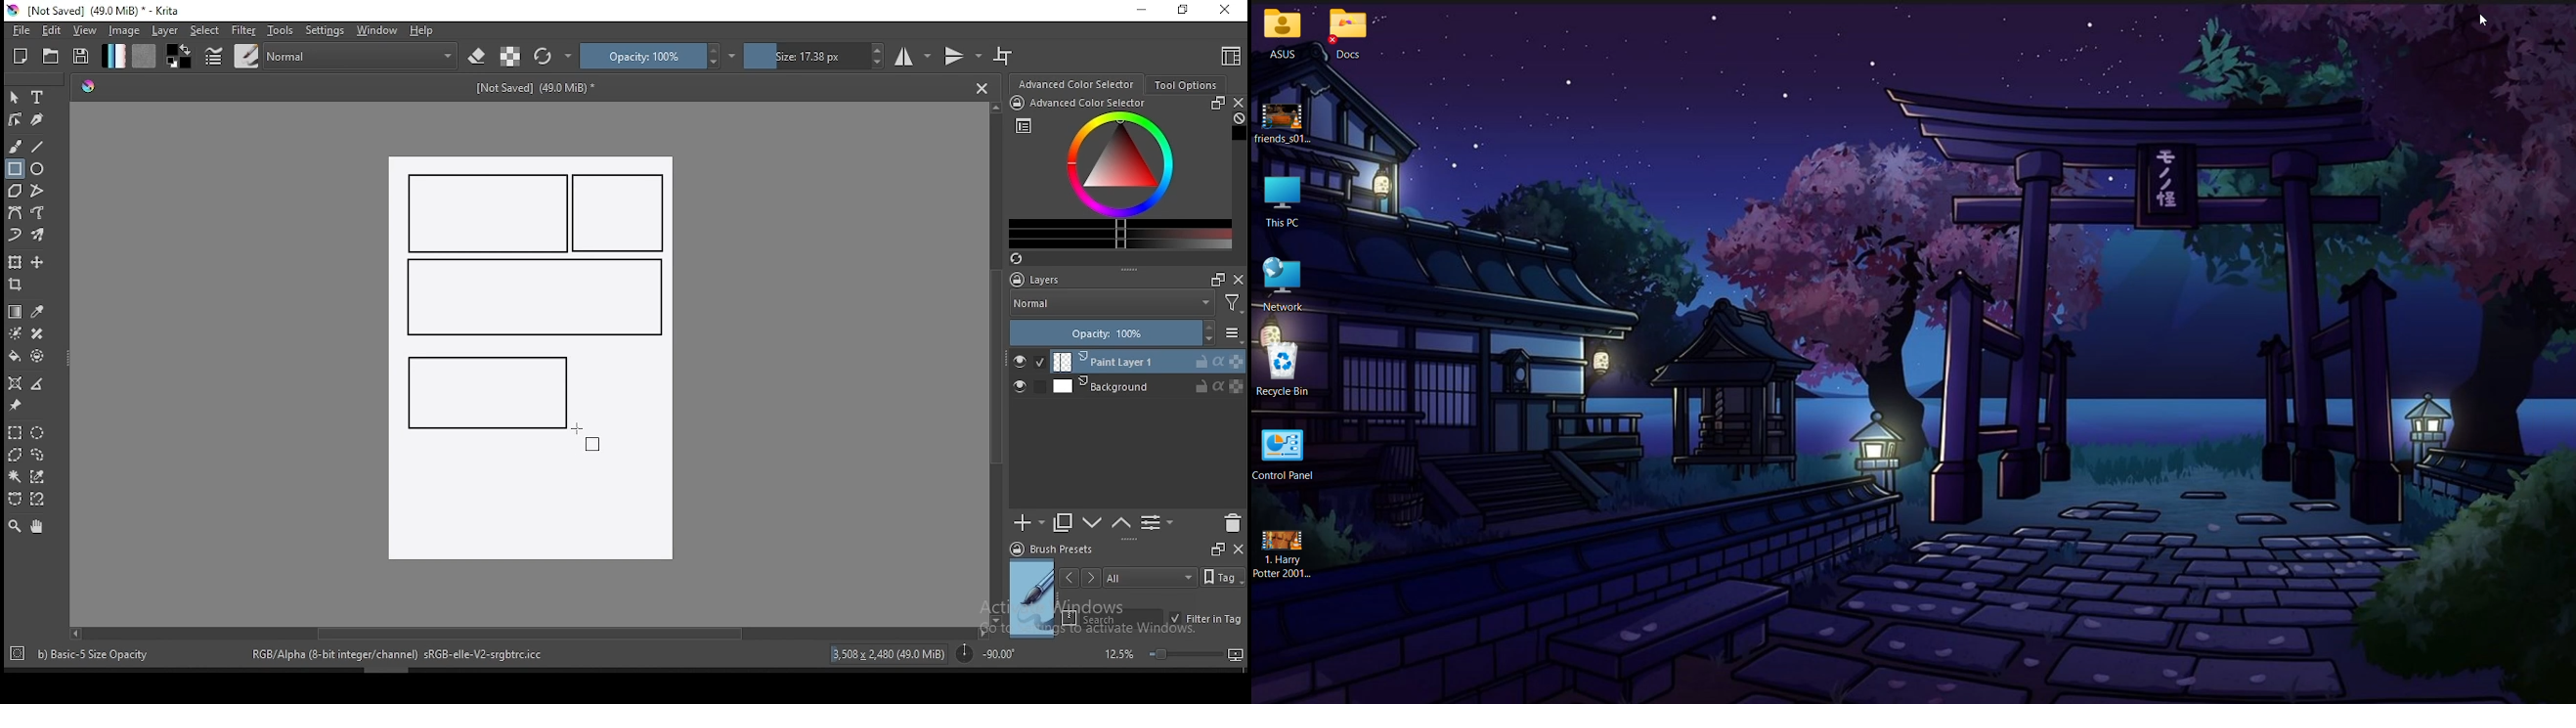 The image size is (2576, 728). Describe the element at coordinates (18, 286) in the screenshot. I see `crop tool` at that location.